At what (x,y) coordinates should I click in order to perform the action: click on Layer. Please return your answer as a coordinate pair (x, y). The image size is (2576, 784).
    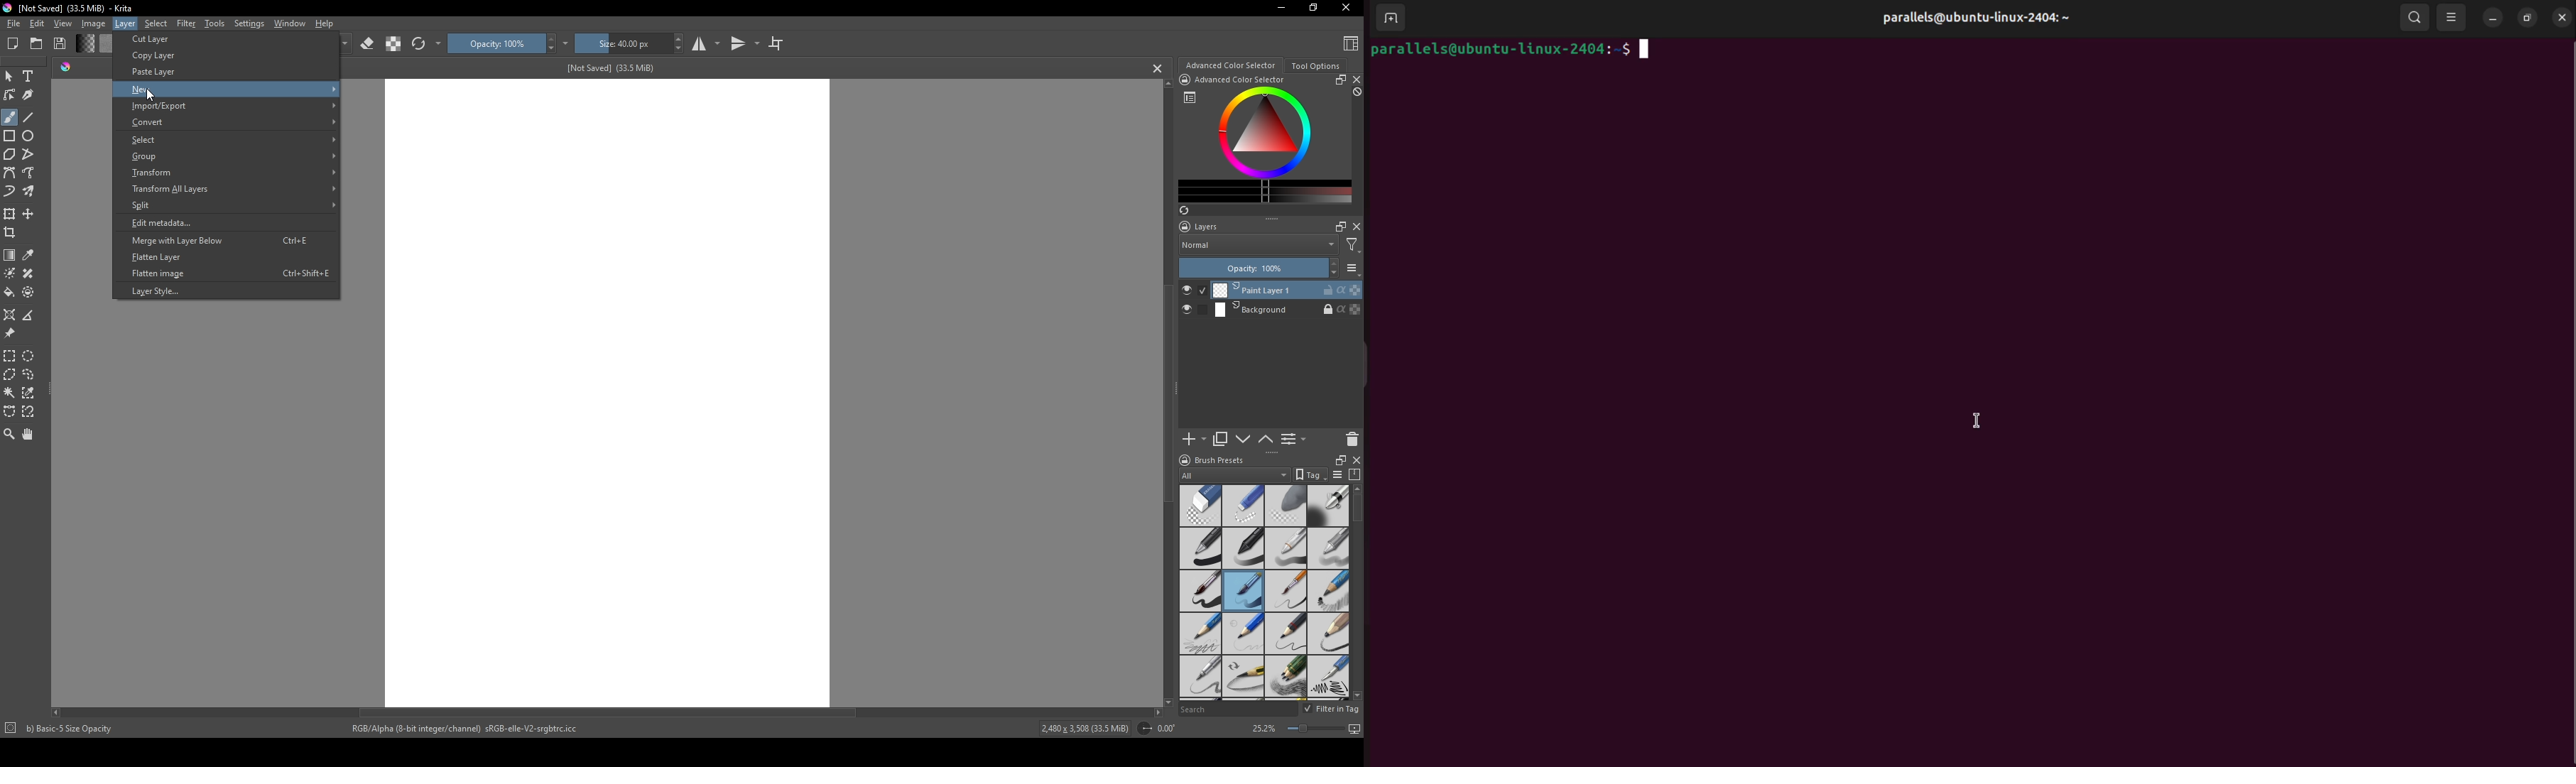
    Looking at the image, I should click on (125, 23).